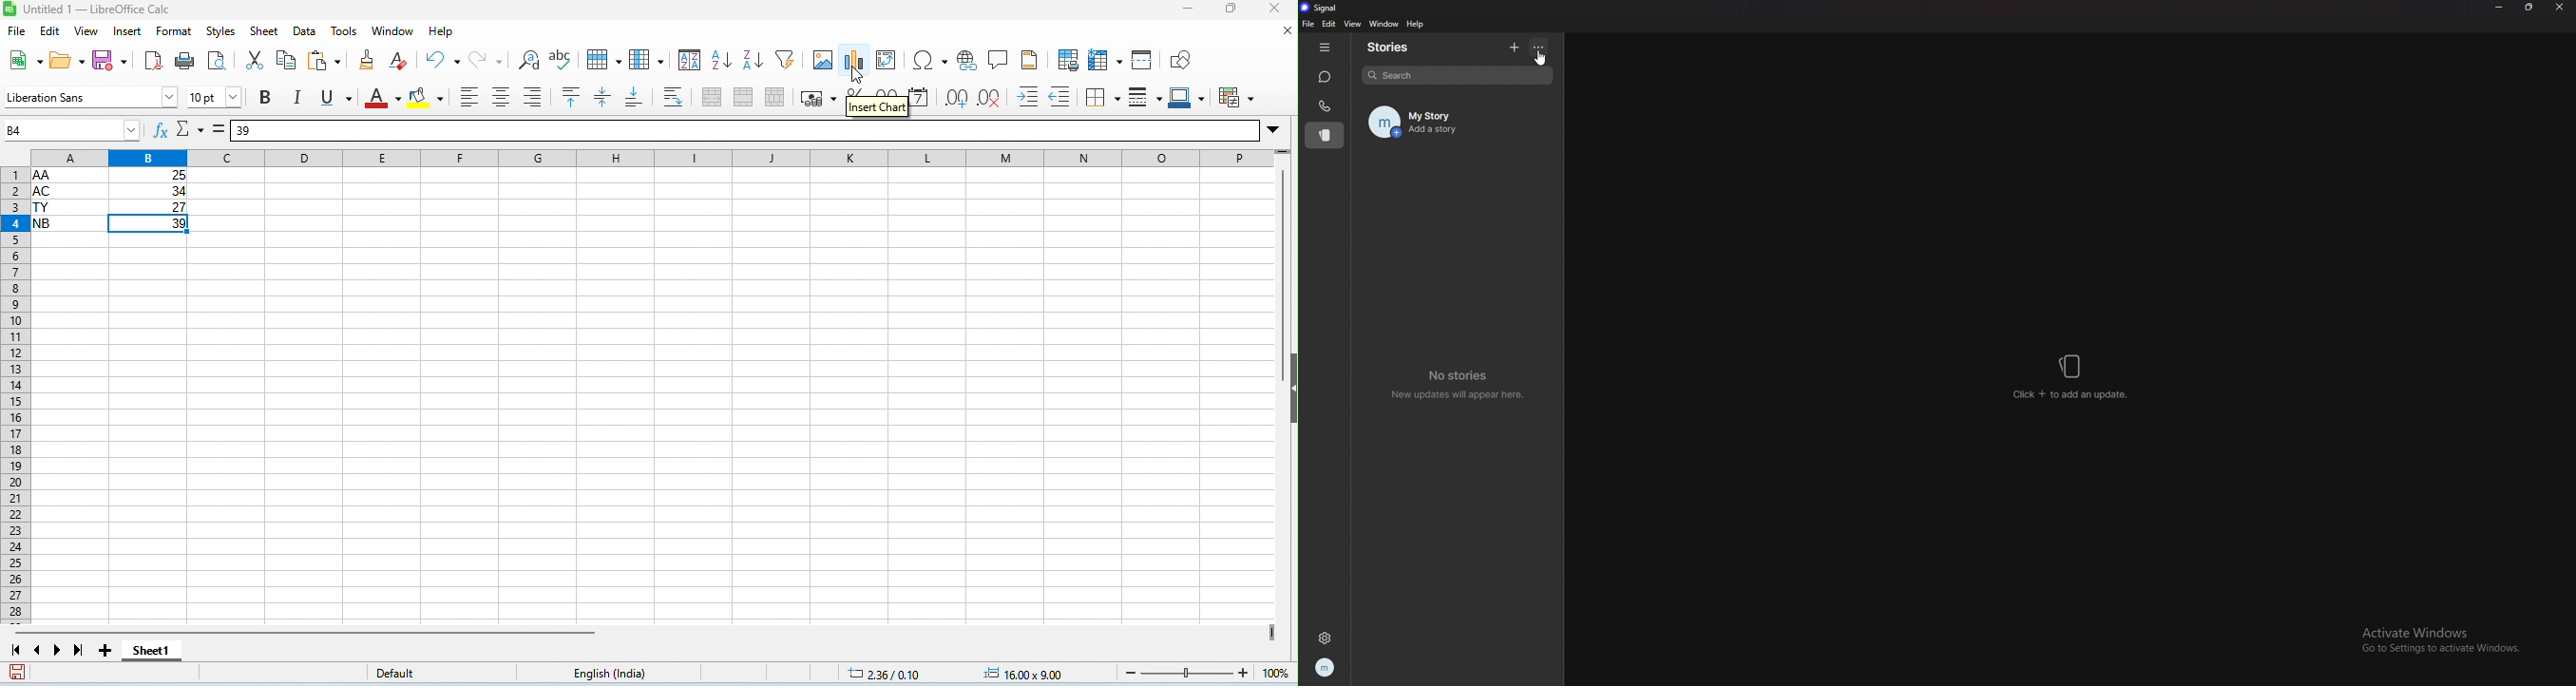 This screenshot has height=700, width=2576. I want to click on cursor, so click(1539, 57).